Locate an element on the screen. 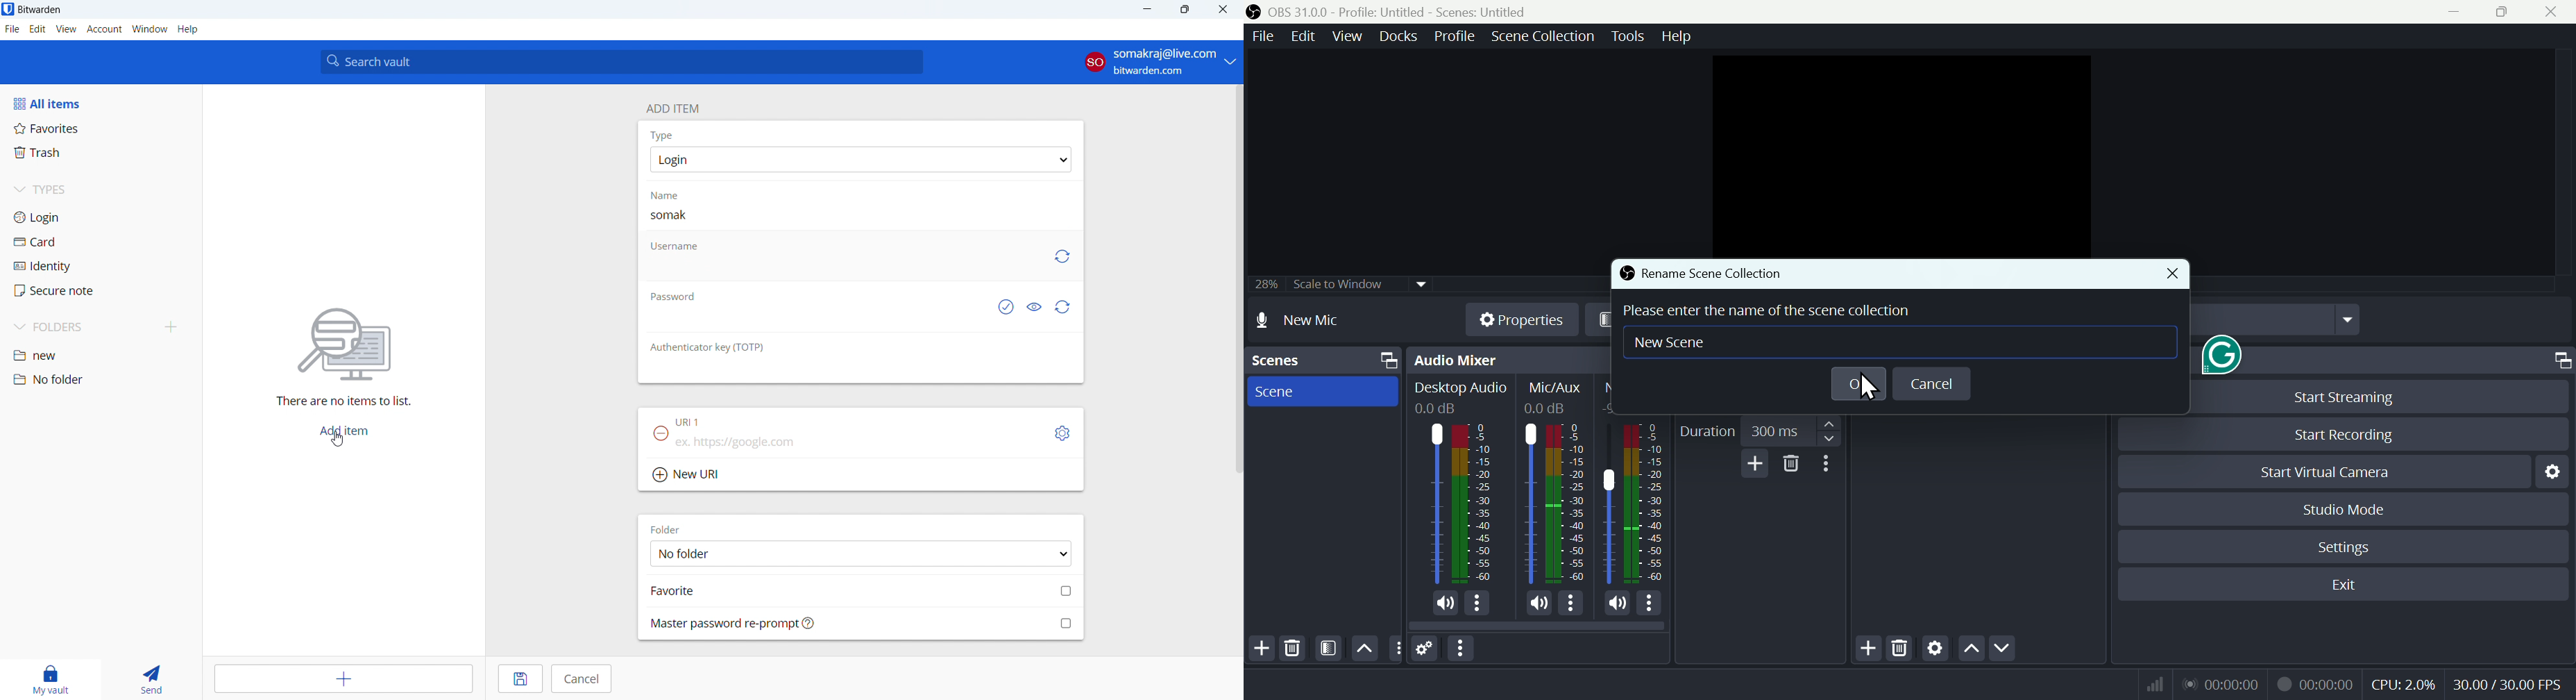  add url is located at coordinates (860, 445).